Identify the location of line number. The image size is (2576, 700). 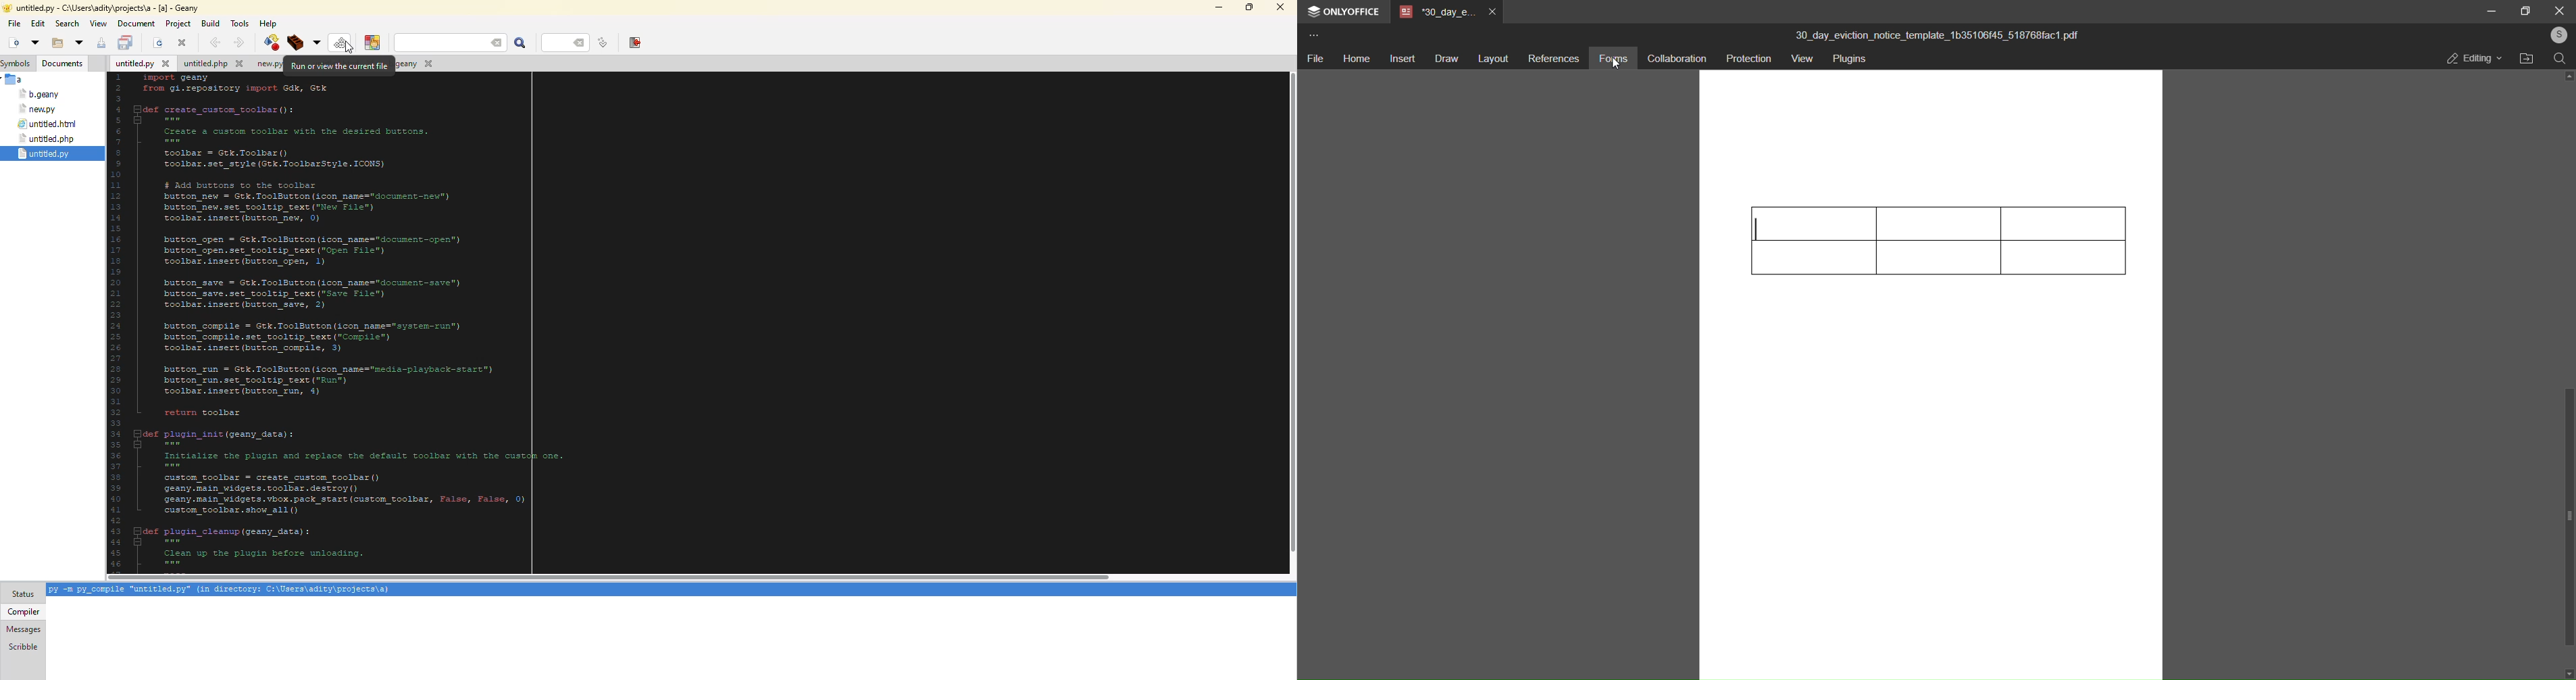
(605, 42).